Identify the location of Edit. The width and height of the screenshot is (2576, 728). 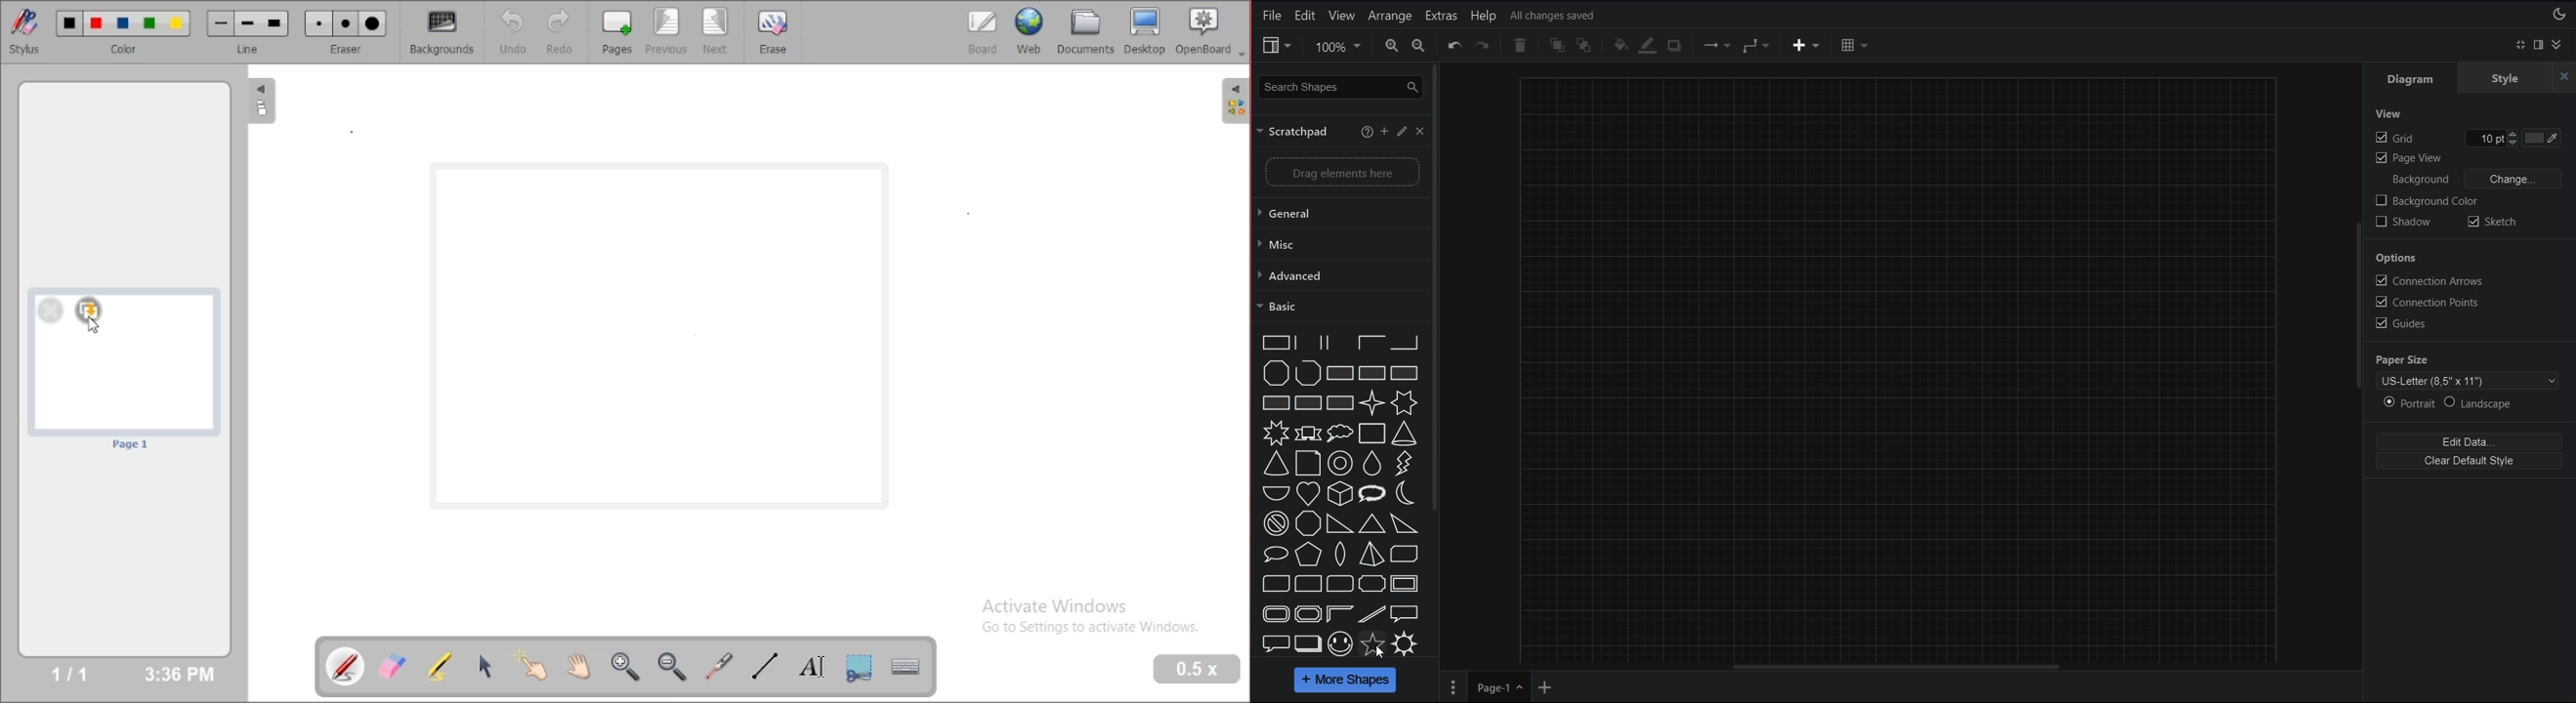
(1305, 16).